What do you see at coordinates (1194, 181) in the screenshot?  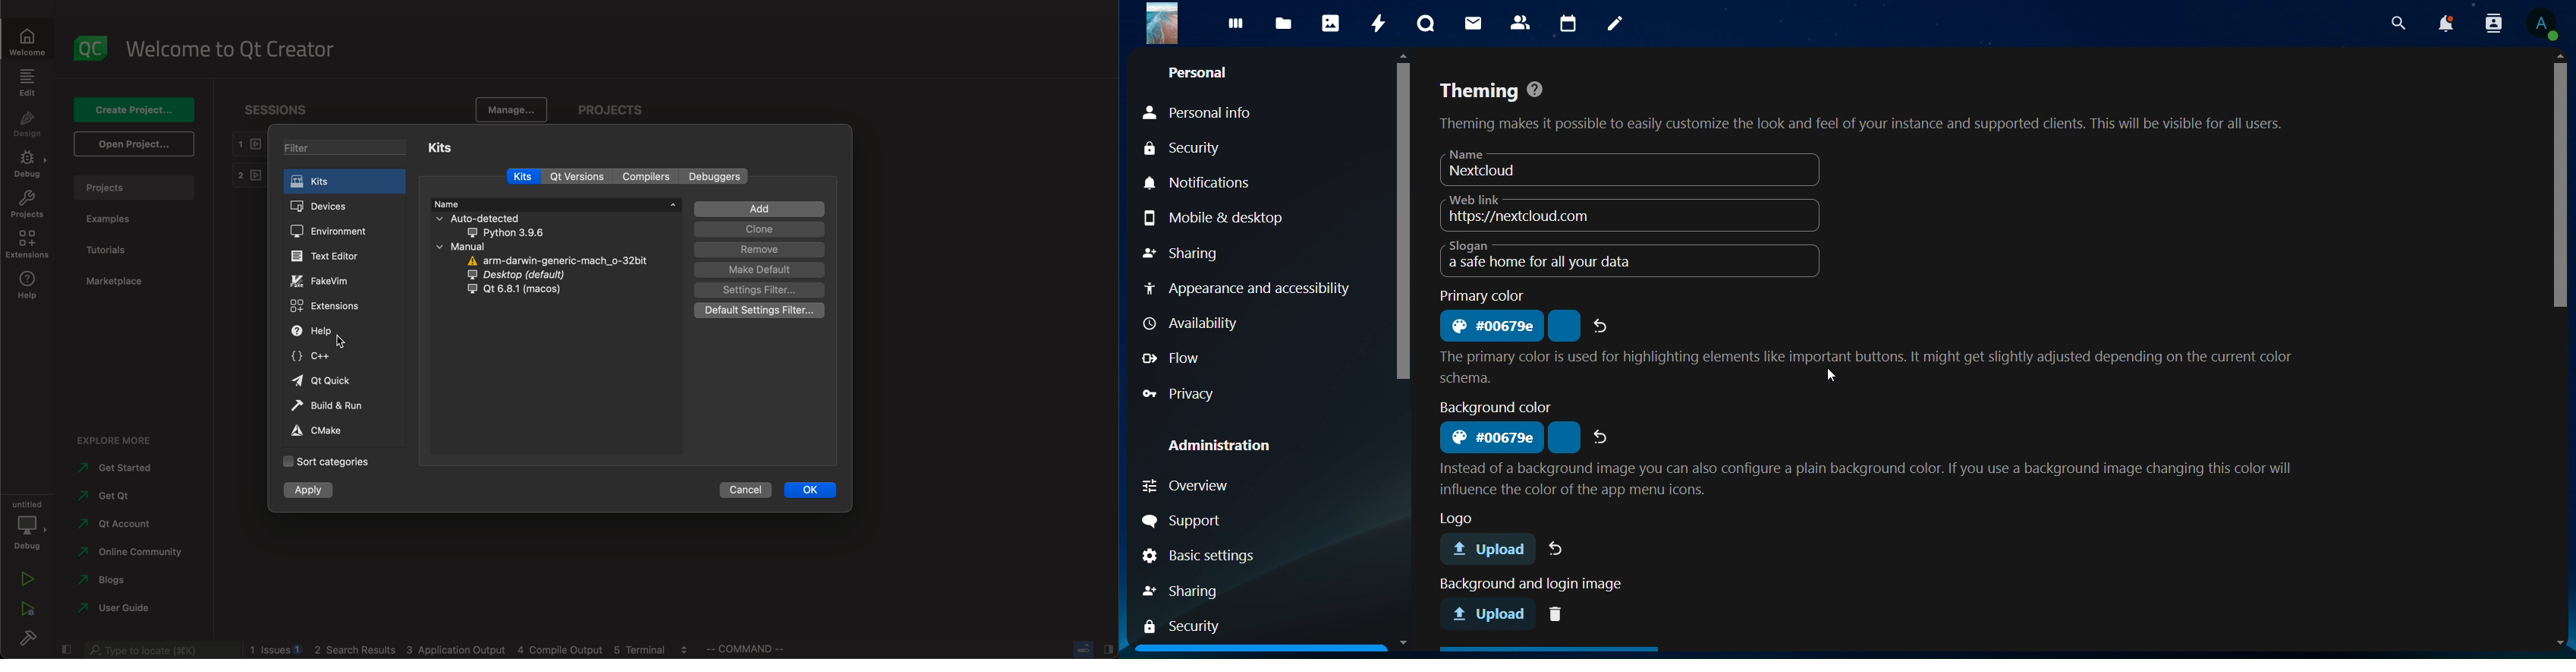 I see `notifications` at bounding box center [1194, 181].